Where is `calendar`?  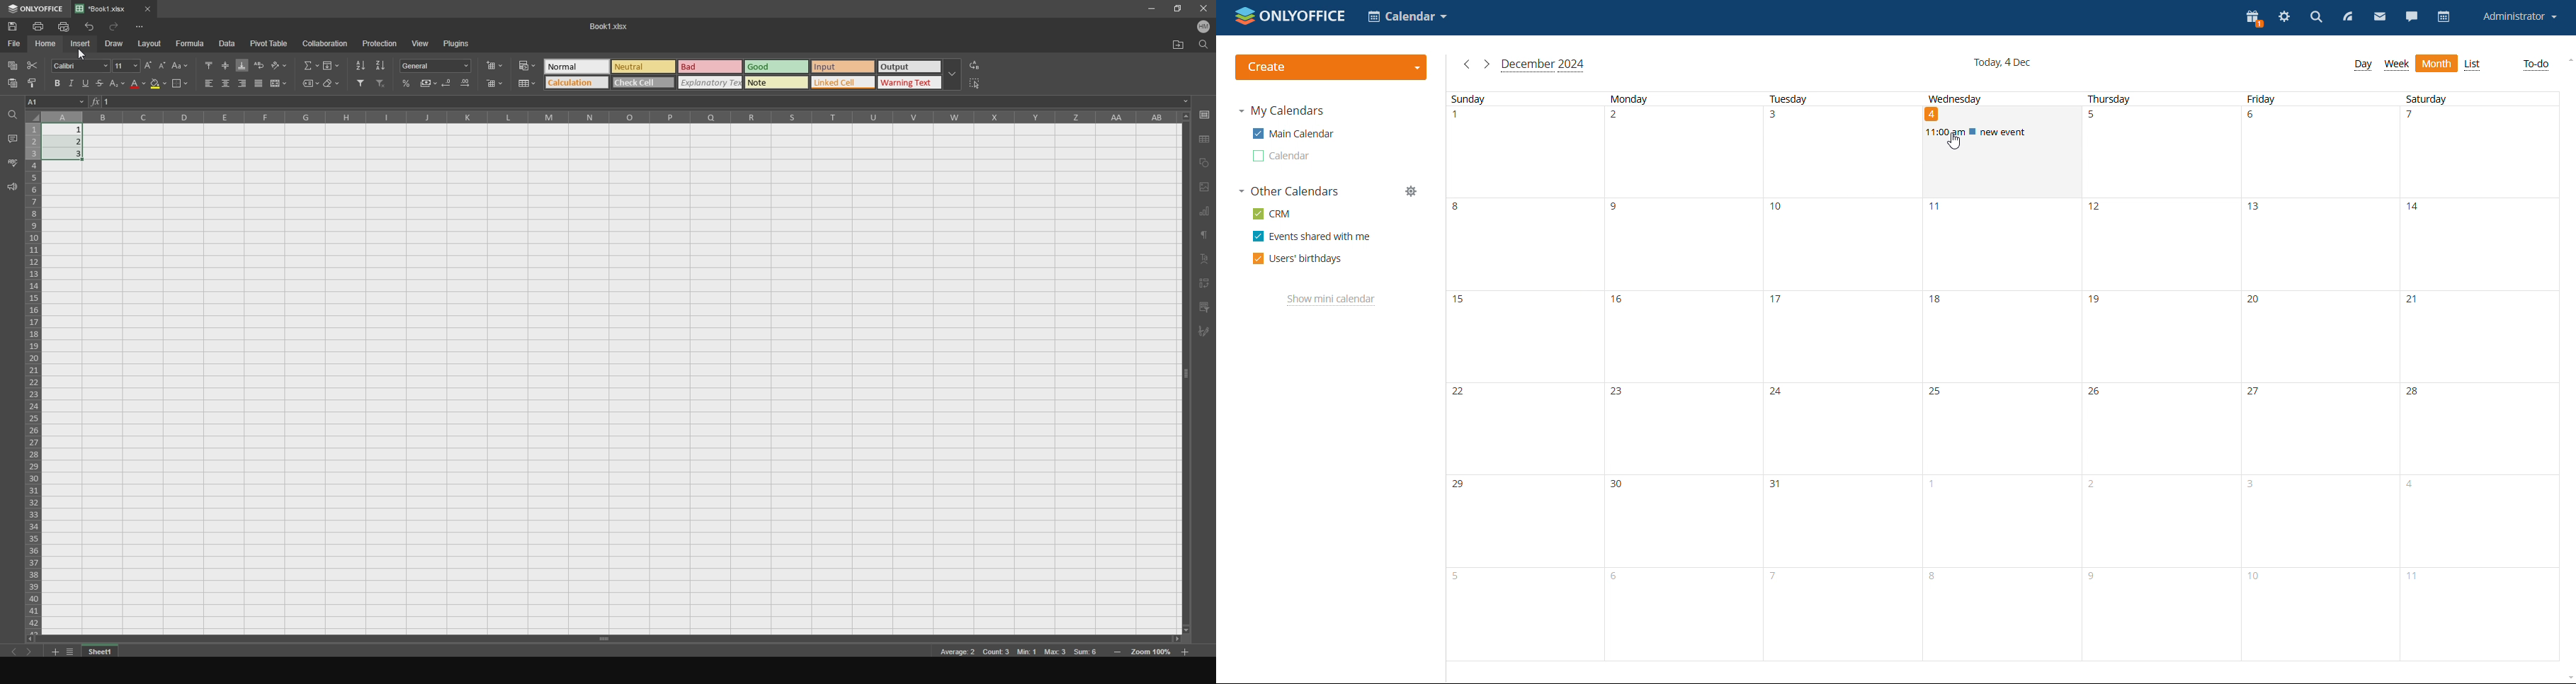
calendar is located at coordinates (2443, 18).